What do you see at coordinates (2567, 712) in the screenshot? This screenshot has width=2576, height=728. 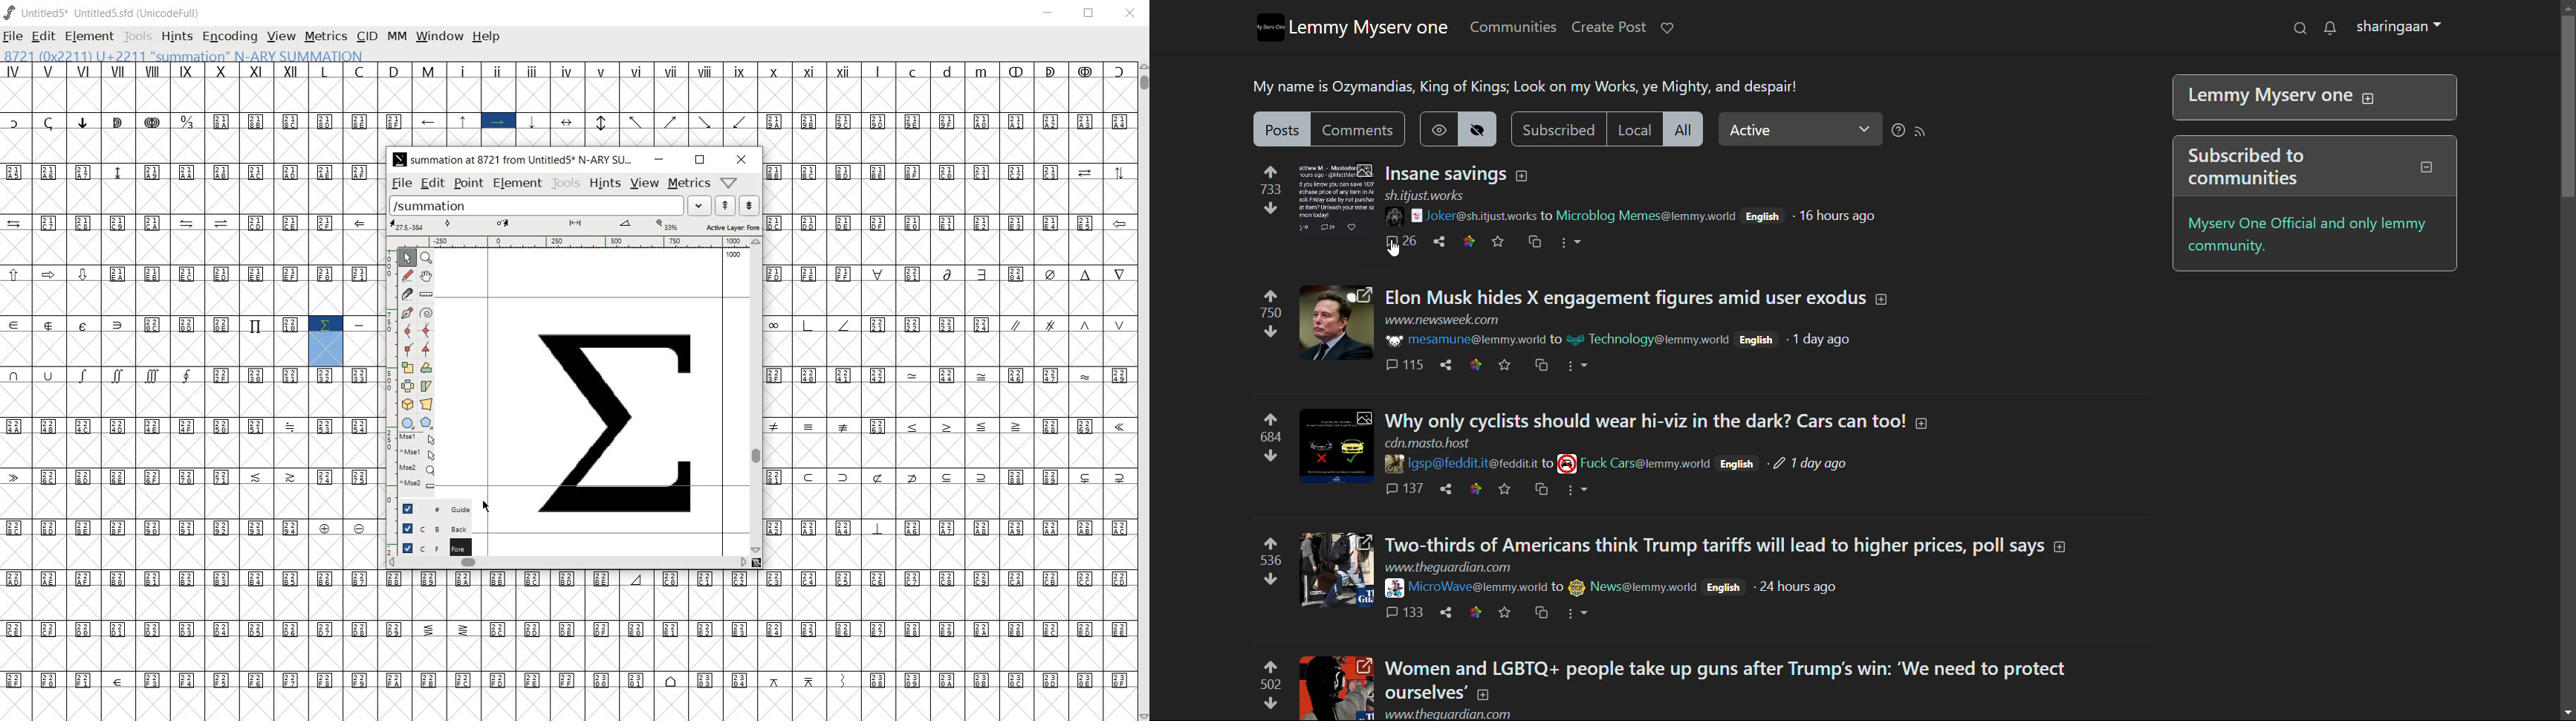 I see `scroll down` at bounding box center [2567, 712].